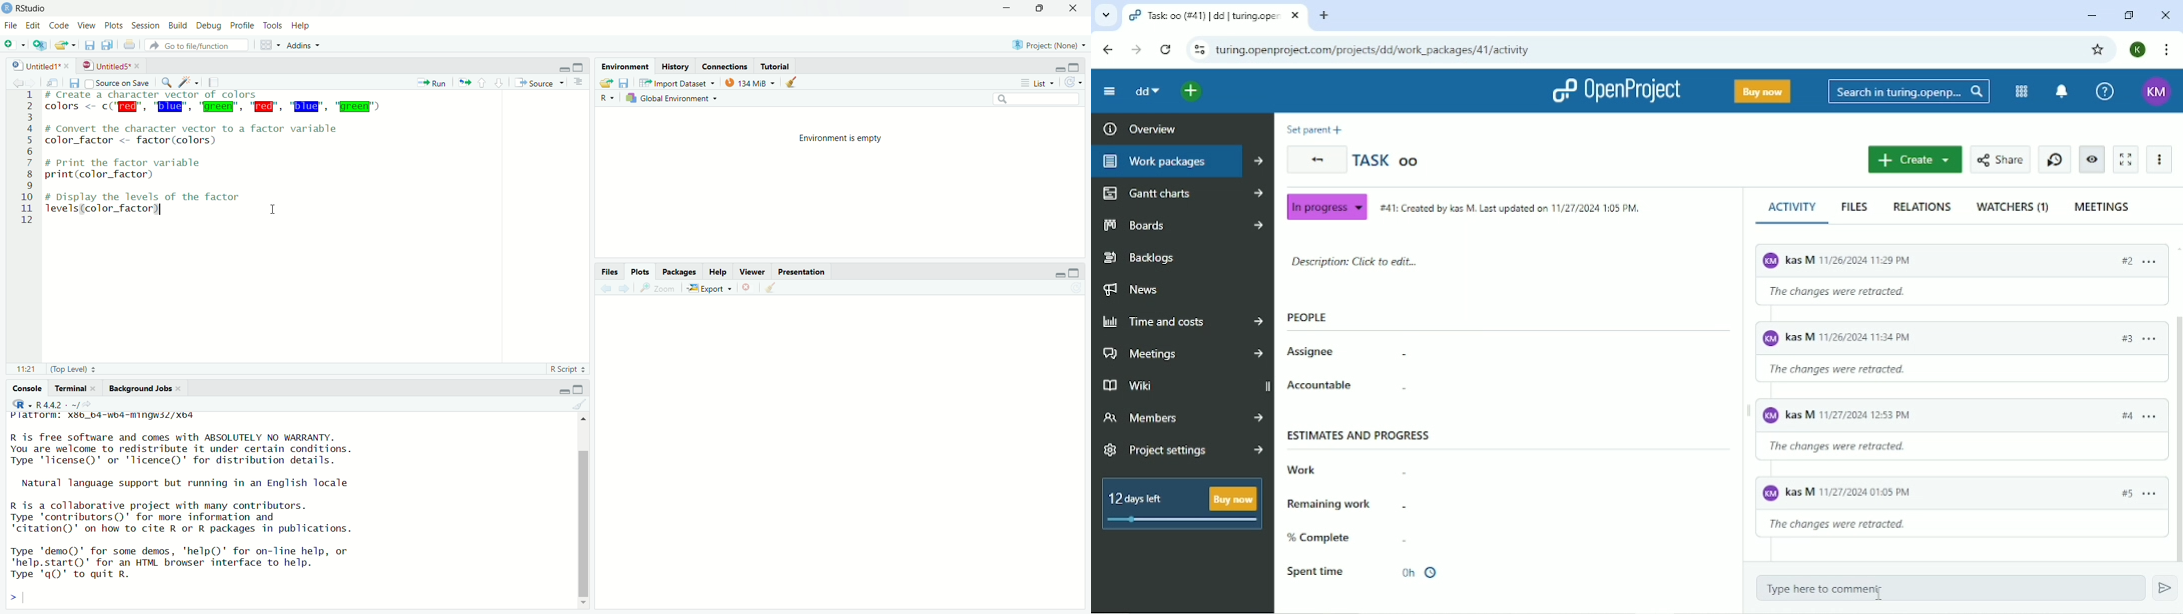  What do you see at coordinates (33, 26) in the screenshot?
I see `edit` at bounding box center [33, 26].